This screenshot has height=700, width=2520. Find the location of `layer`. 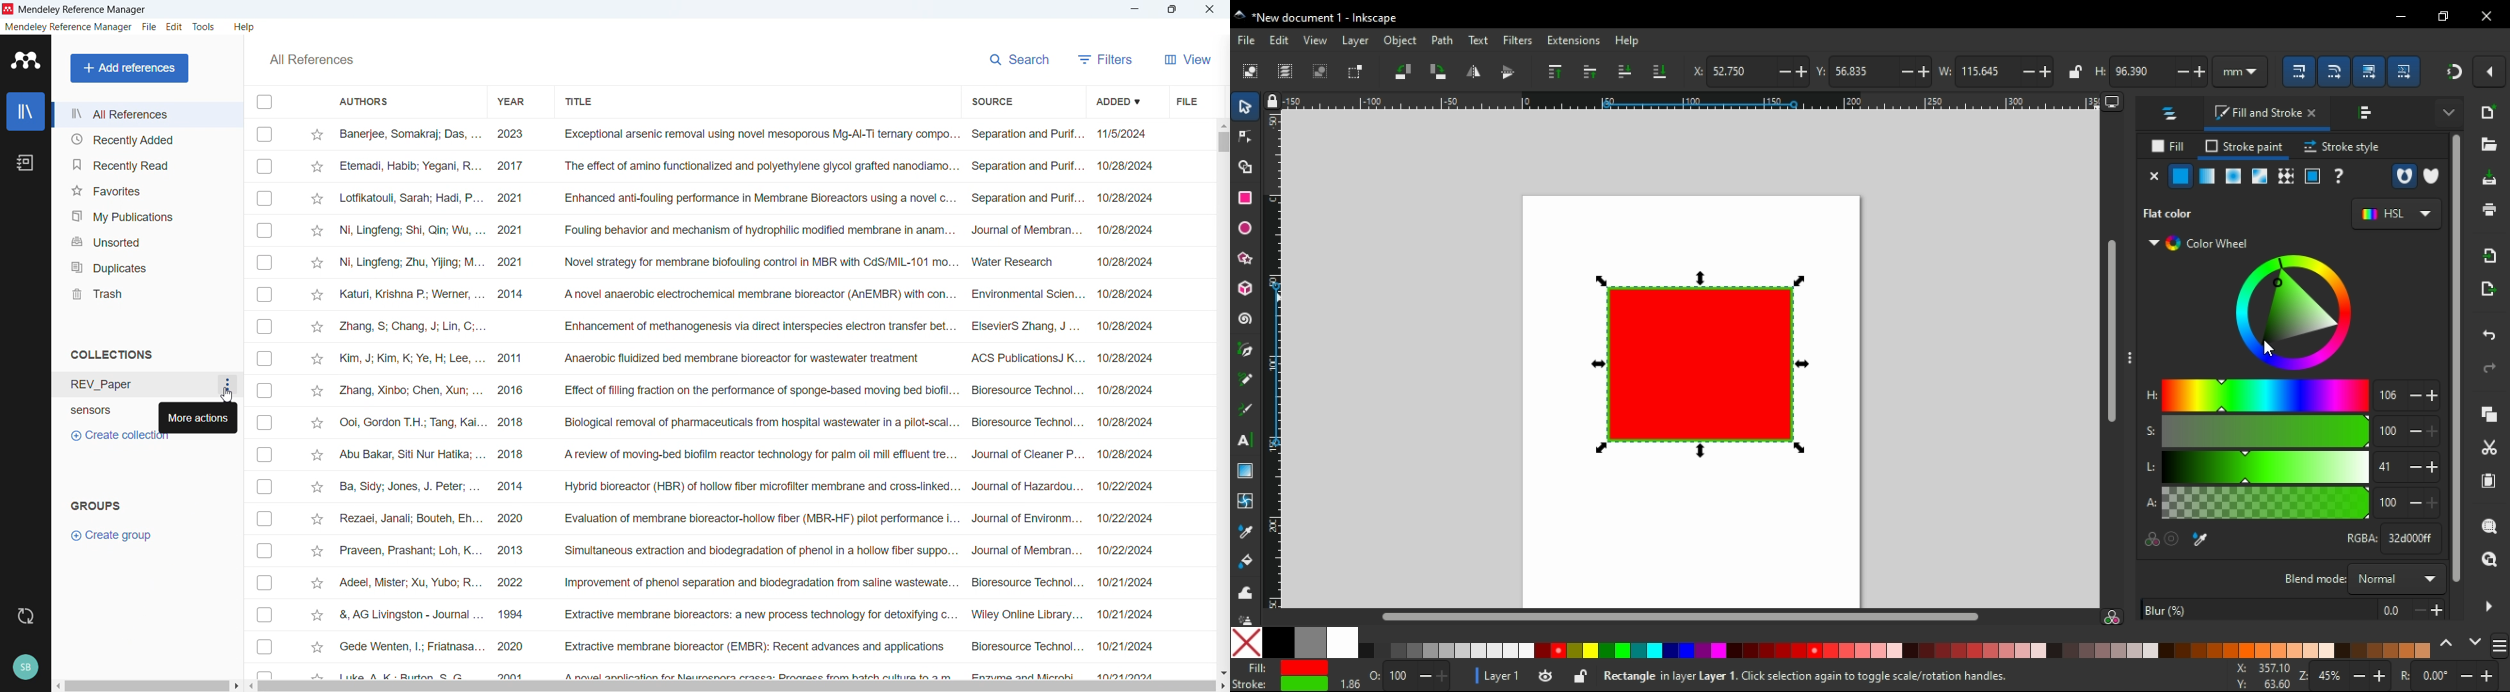

layer is located at coordinates (1356, 40).